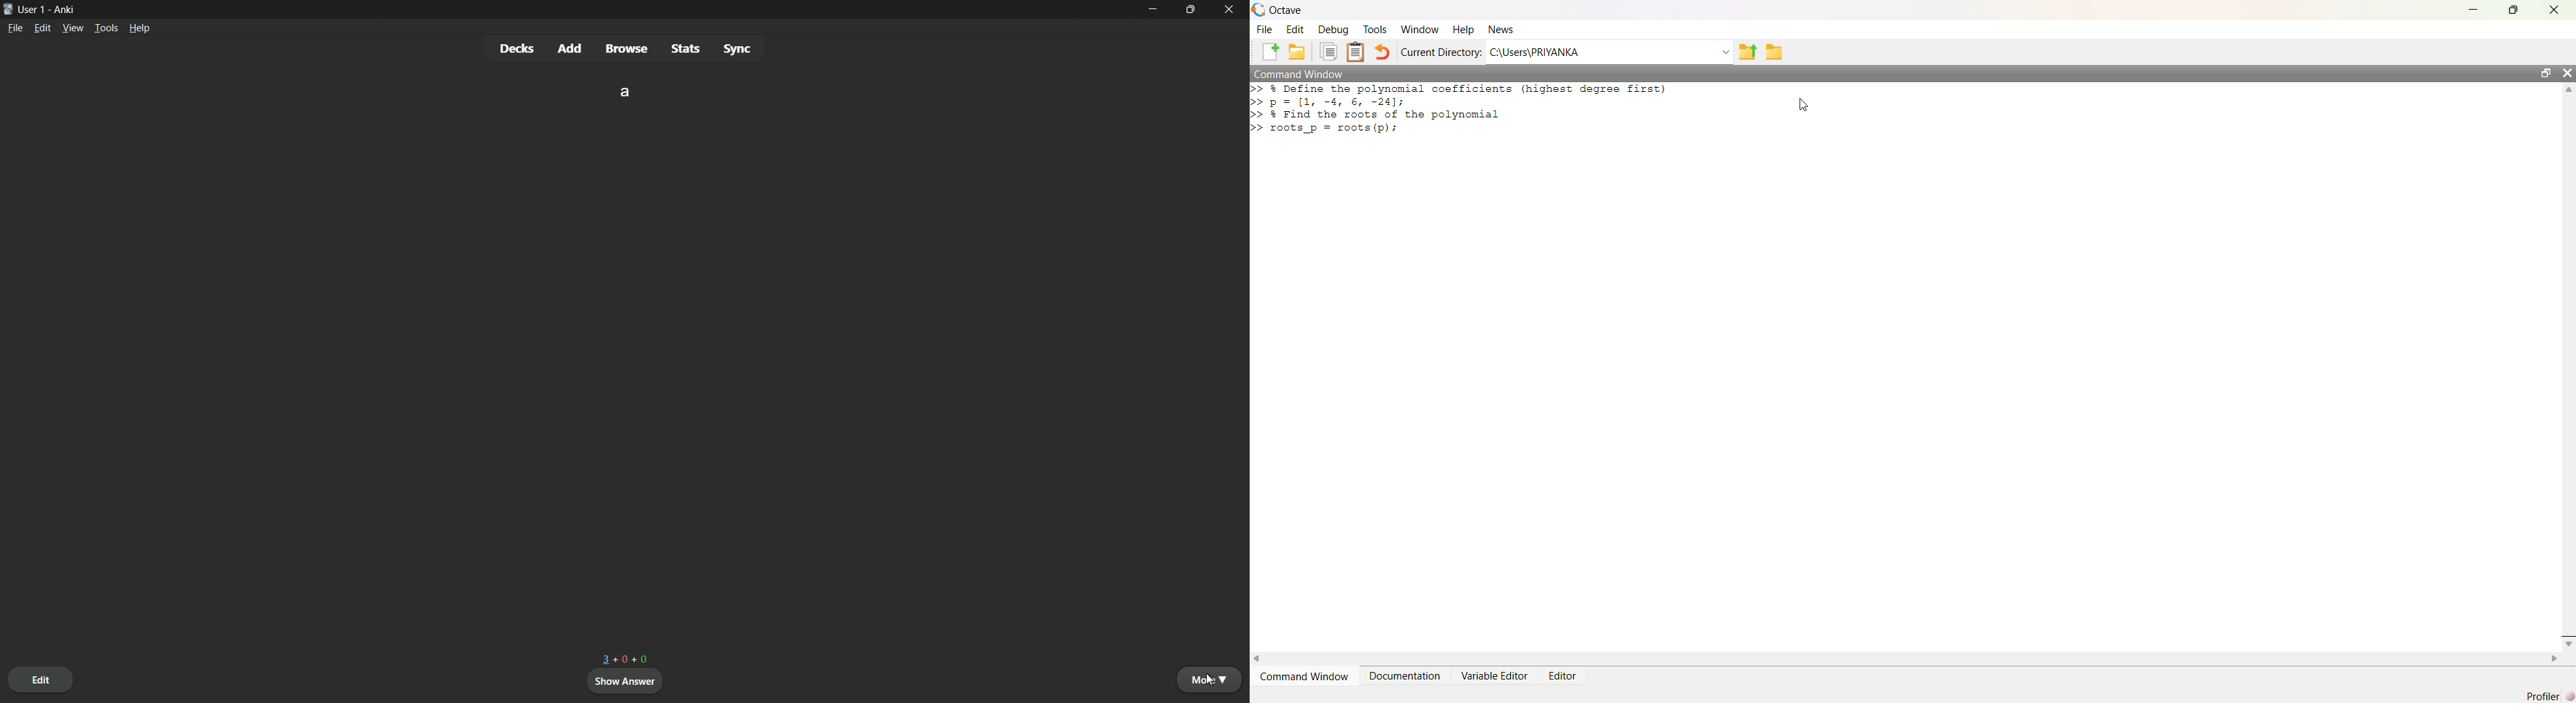 Image resolution: width=2576 pixels, height=728 pixels. Describe the element at coordinates (1306, 676) in the screenshot. I see `Command Window` at that location.